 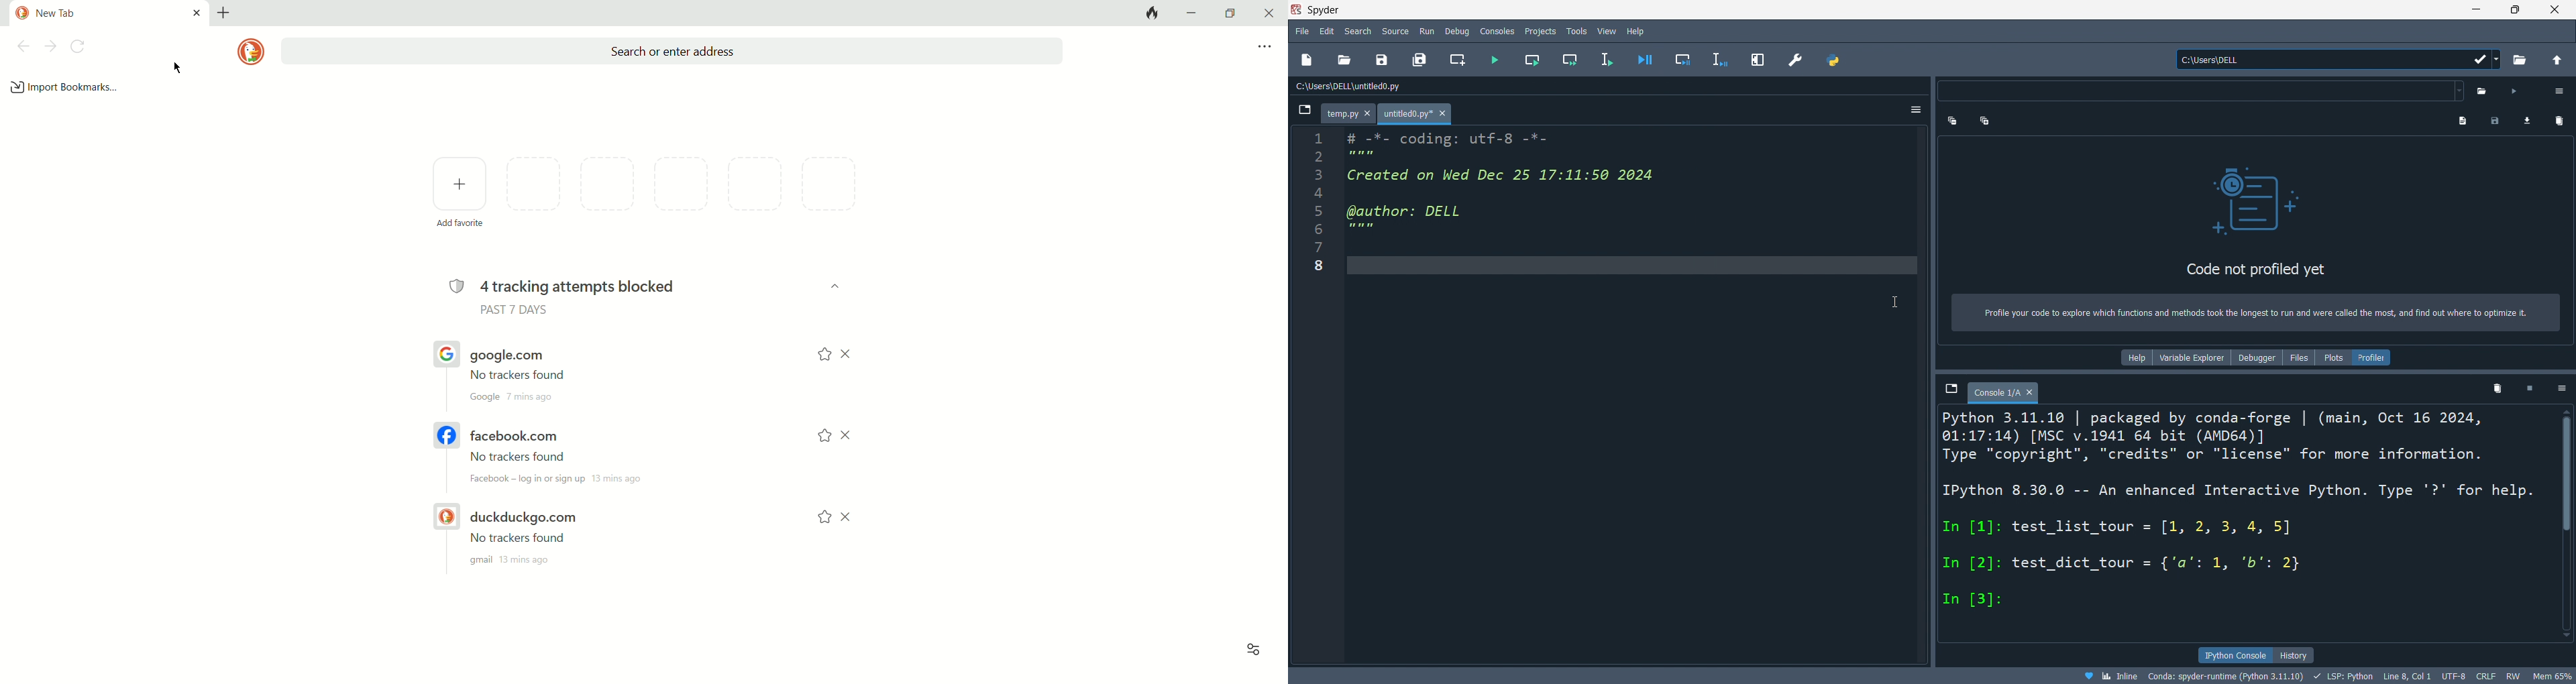 What do you see at coordinates (1635, 394) in the screenshot?
I see `Code editor section` at bounding box center [1635, 394].